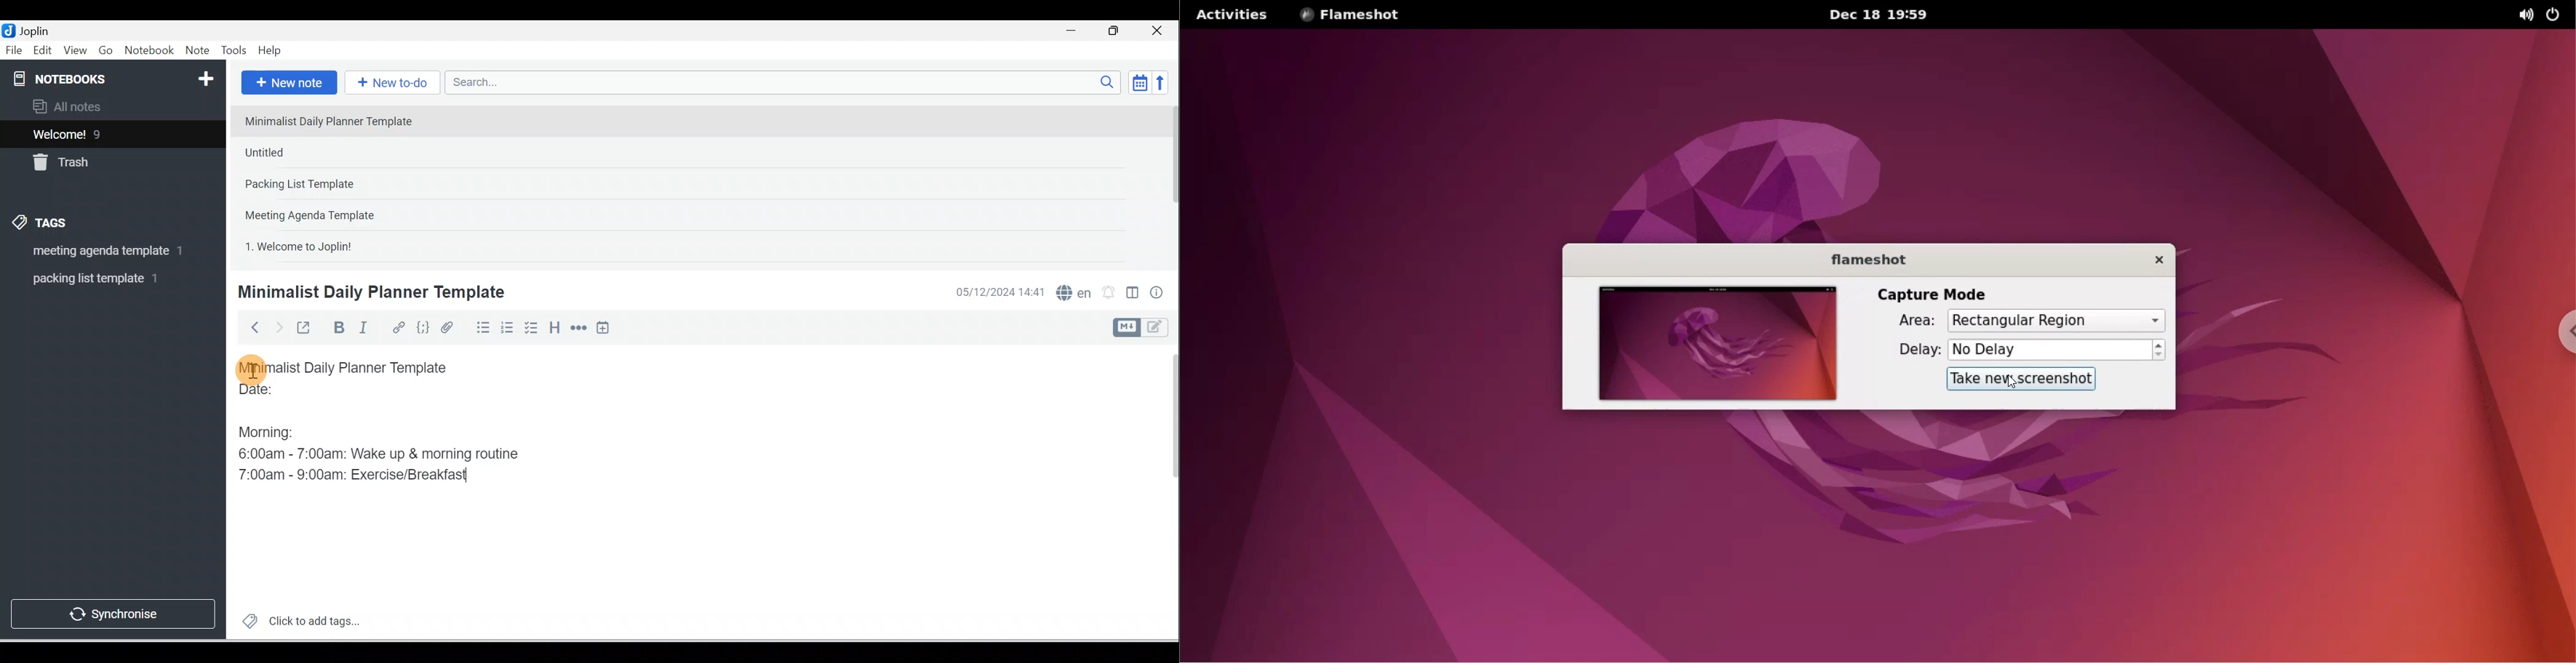 The image size is (2576, 672). What do you see at coordinates (149, 51) in the screenshot?
I see `Notebook` at bounding box center [149, 51].